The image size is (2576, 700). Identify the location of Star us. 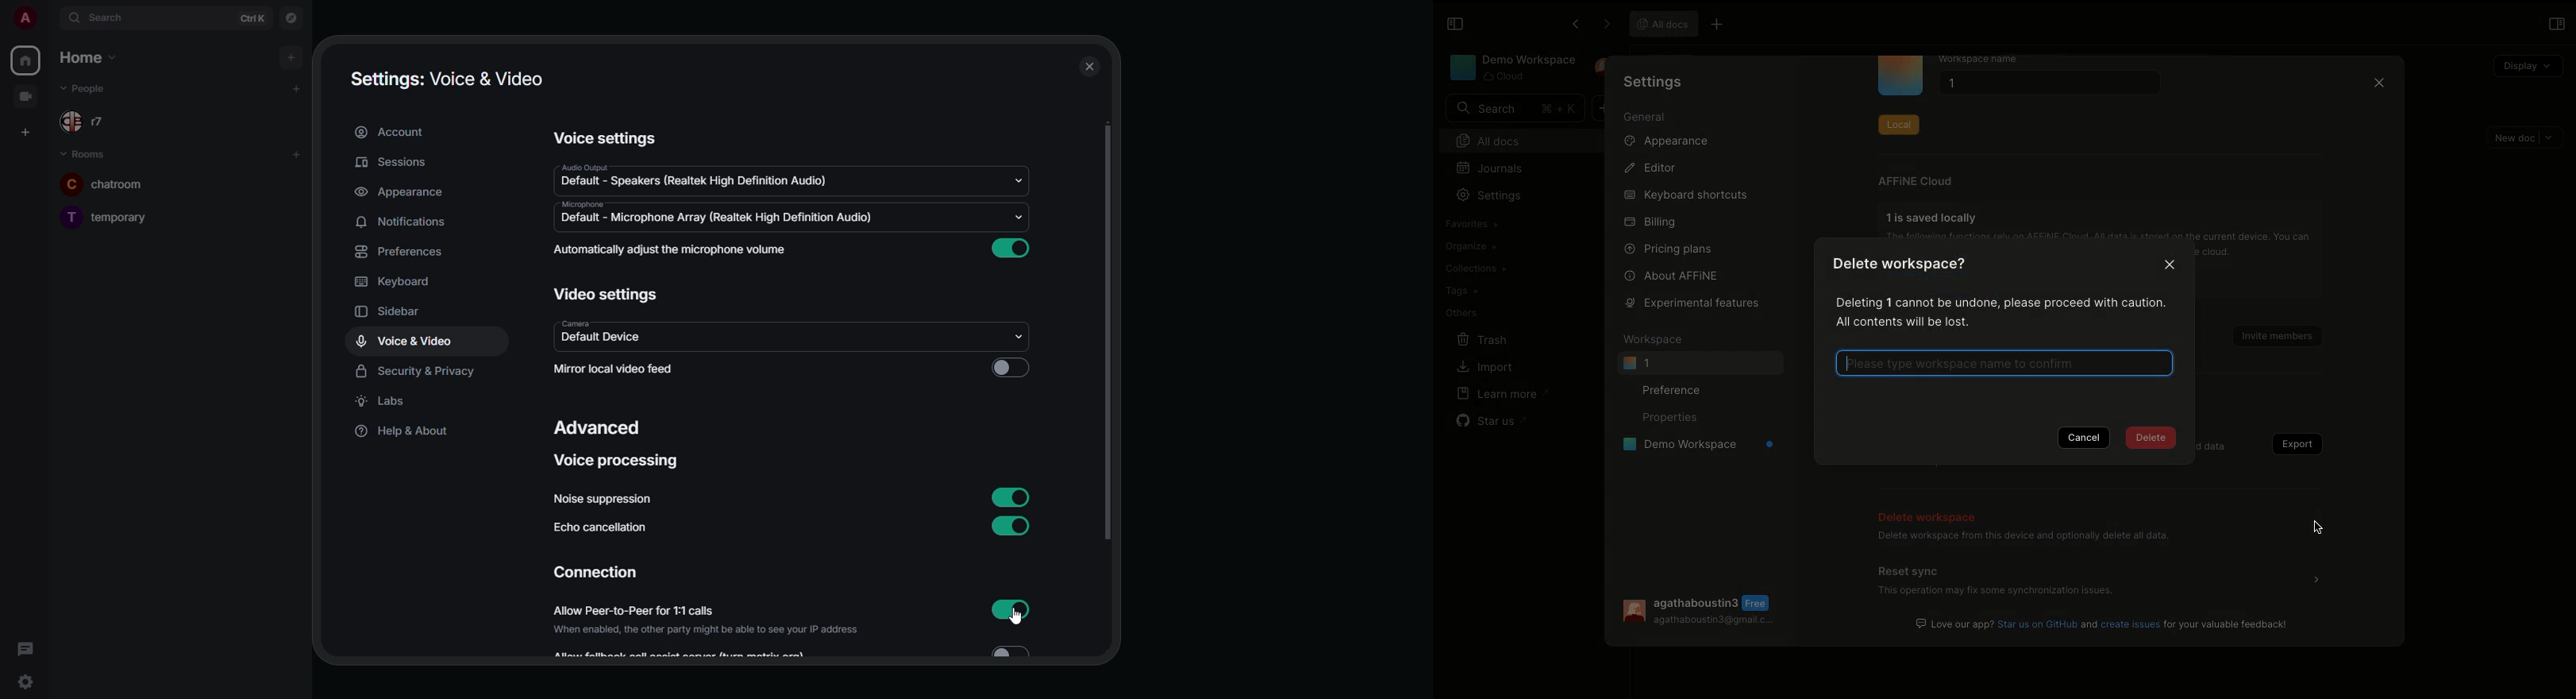
(1490, 418).